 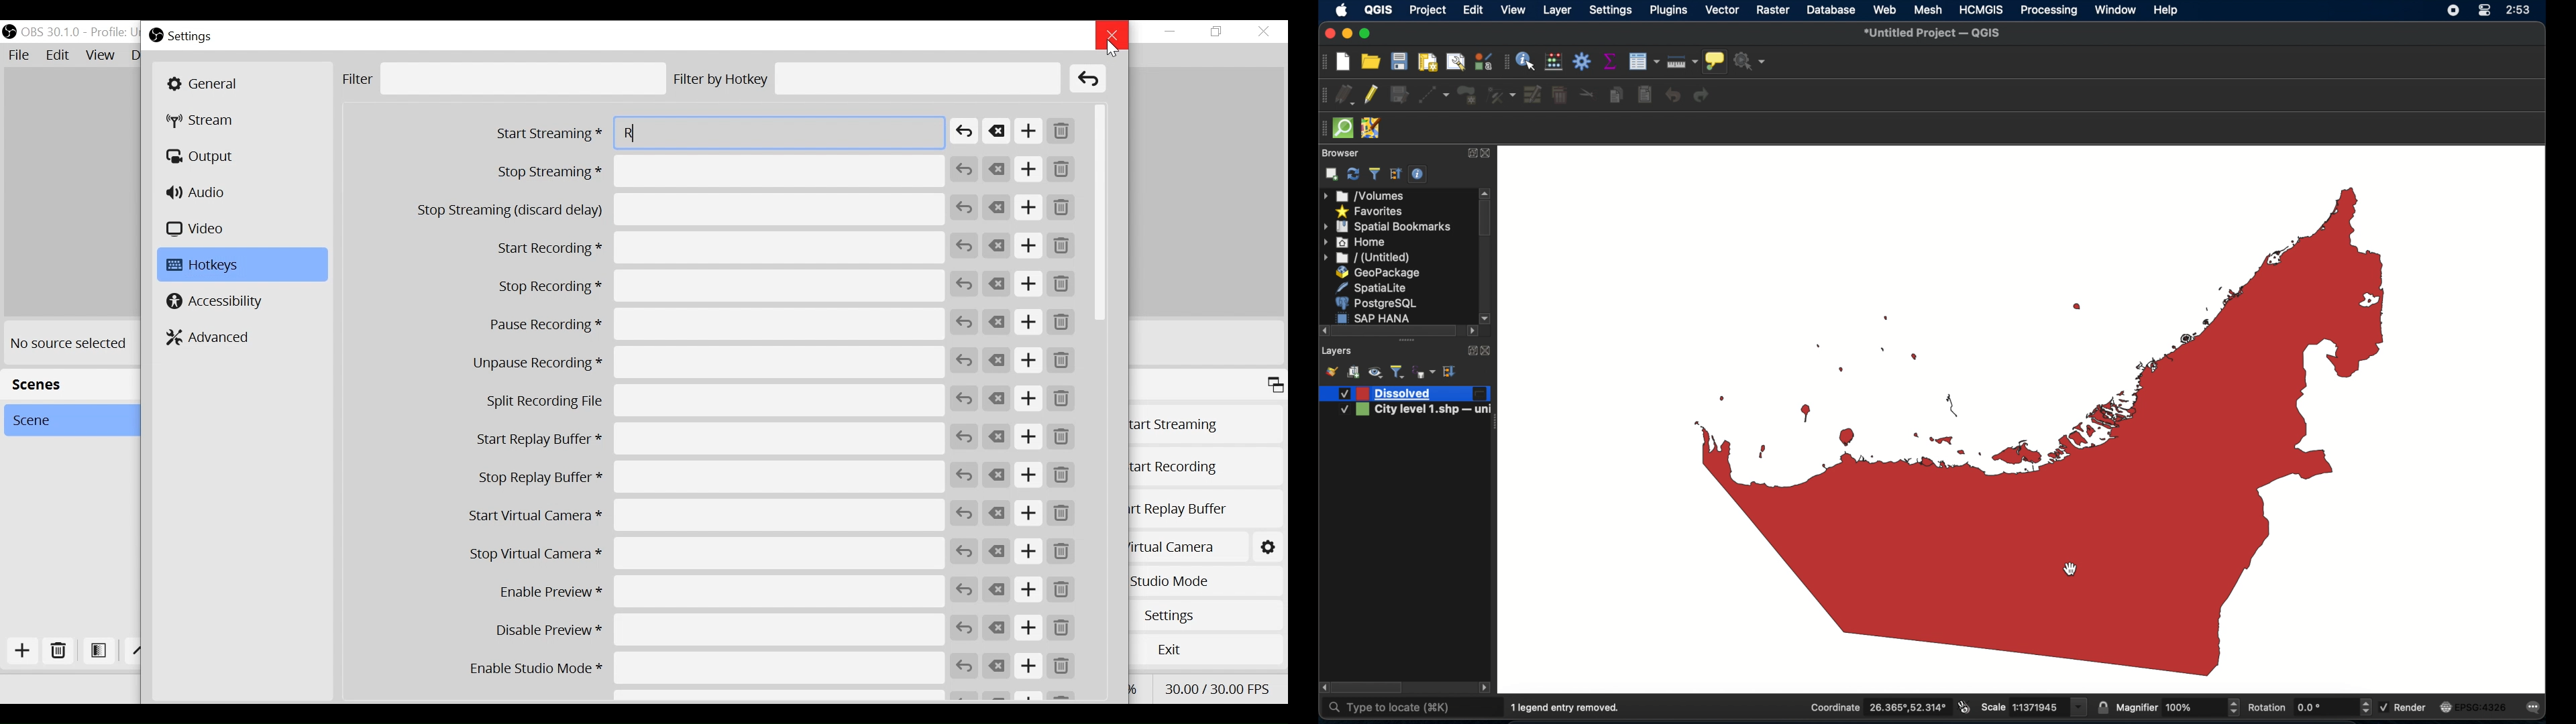 I want to click on show map tips, so click(x=1717, y=62).